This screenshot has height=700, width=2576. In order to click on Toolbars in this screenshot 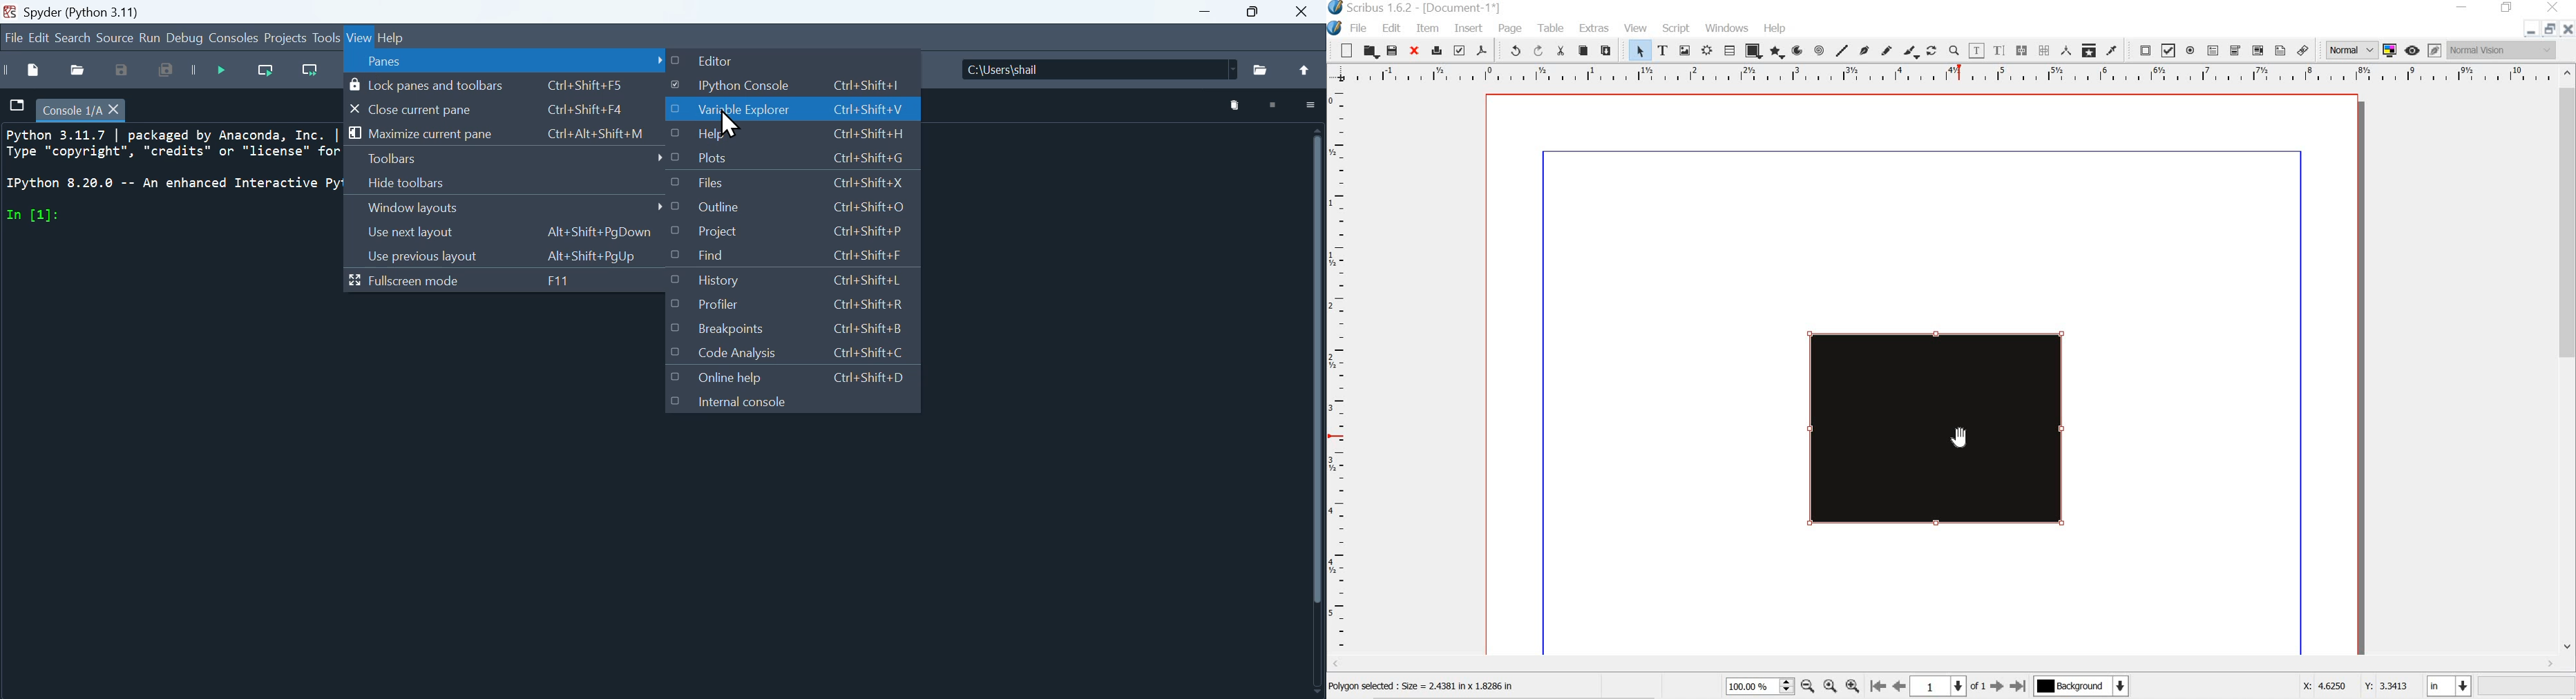, I will do `click(408, 162)`.